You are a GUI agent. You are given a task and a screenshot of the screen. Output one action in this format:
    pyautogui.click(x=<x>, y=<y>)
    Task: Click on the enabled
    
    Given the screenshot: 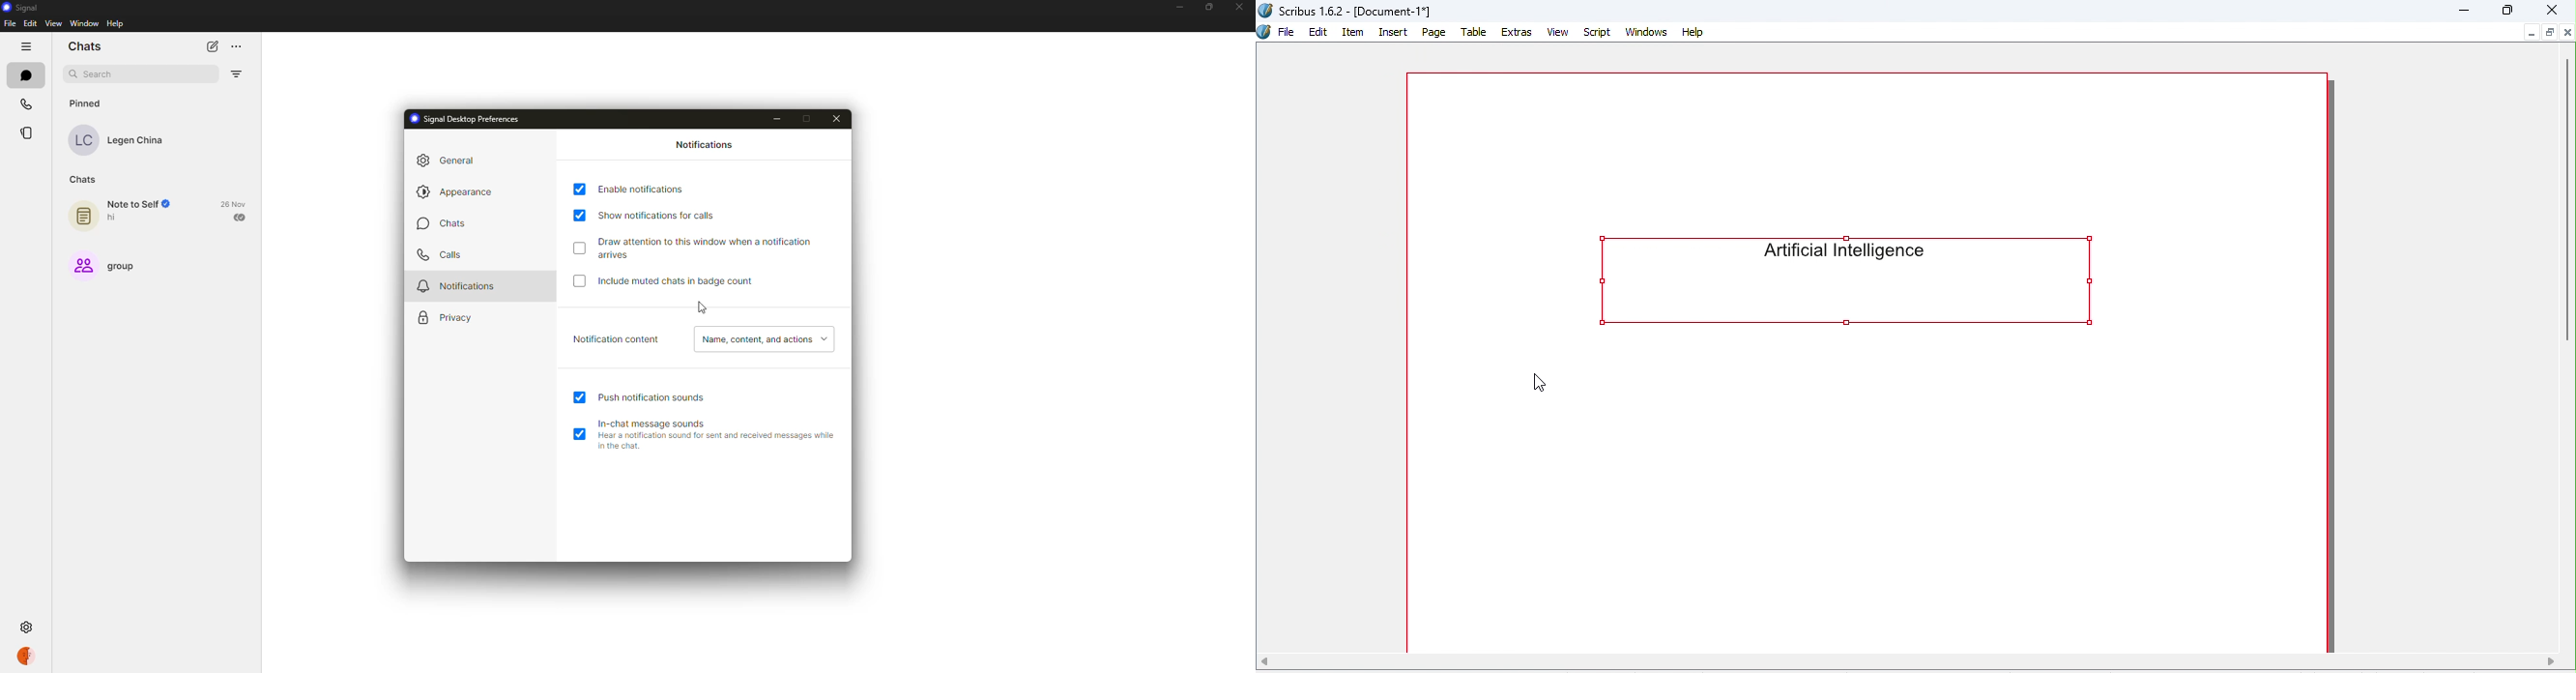 What is the action you would take?
    pyautogui.click(x=578, y=188)
    